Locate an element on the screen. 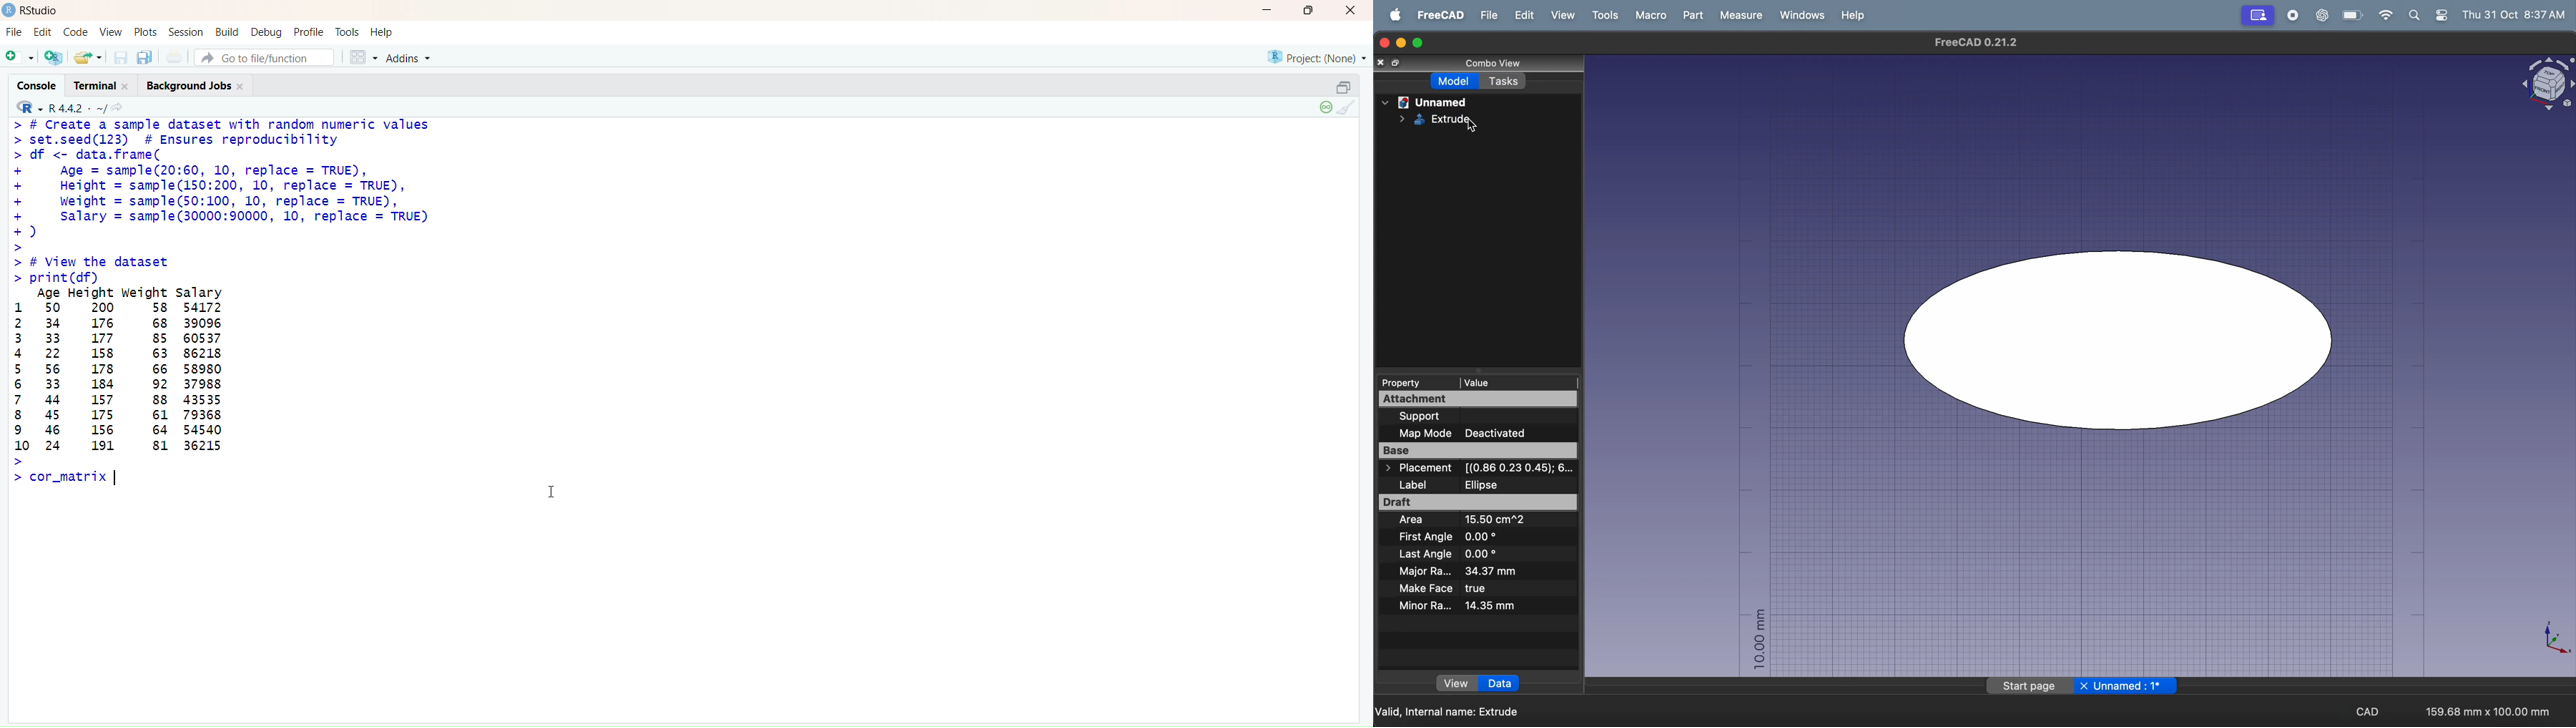 This screenshot has width=2576, height=728. FIle is located at coordinates (14, 32).